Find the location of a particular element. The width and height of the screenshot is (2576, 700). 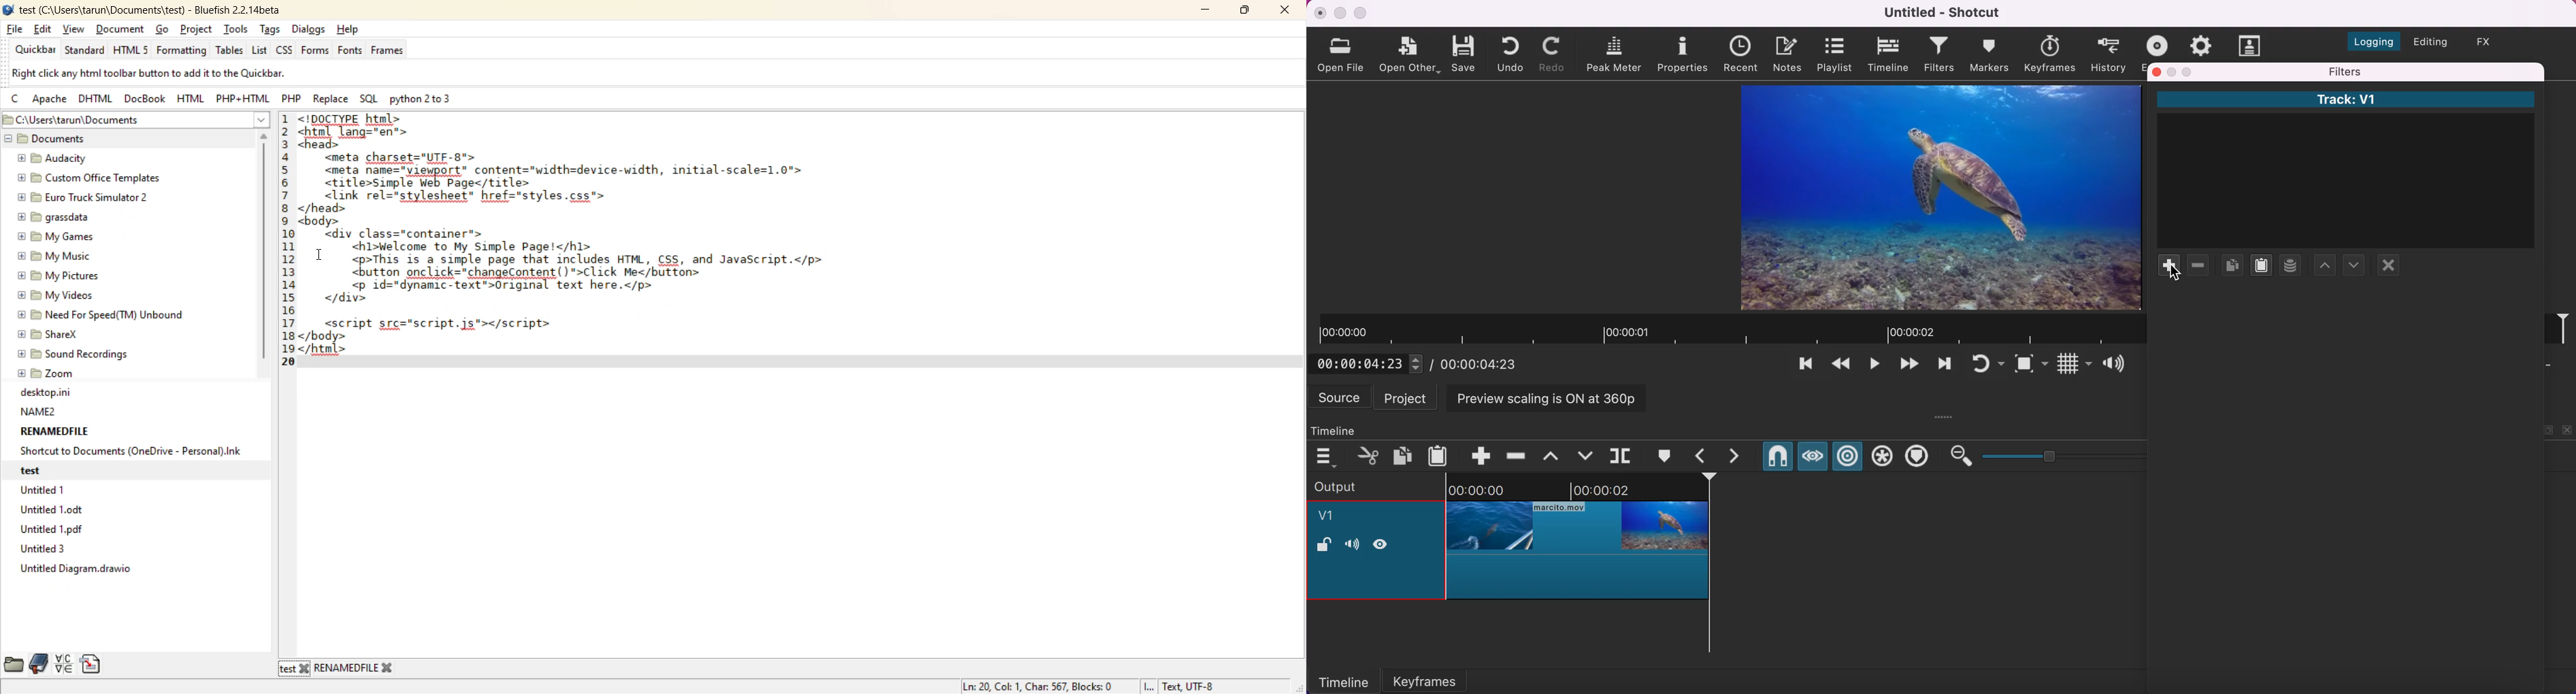

hide is located at coordinates (1384, 544).